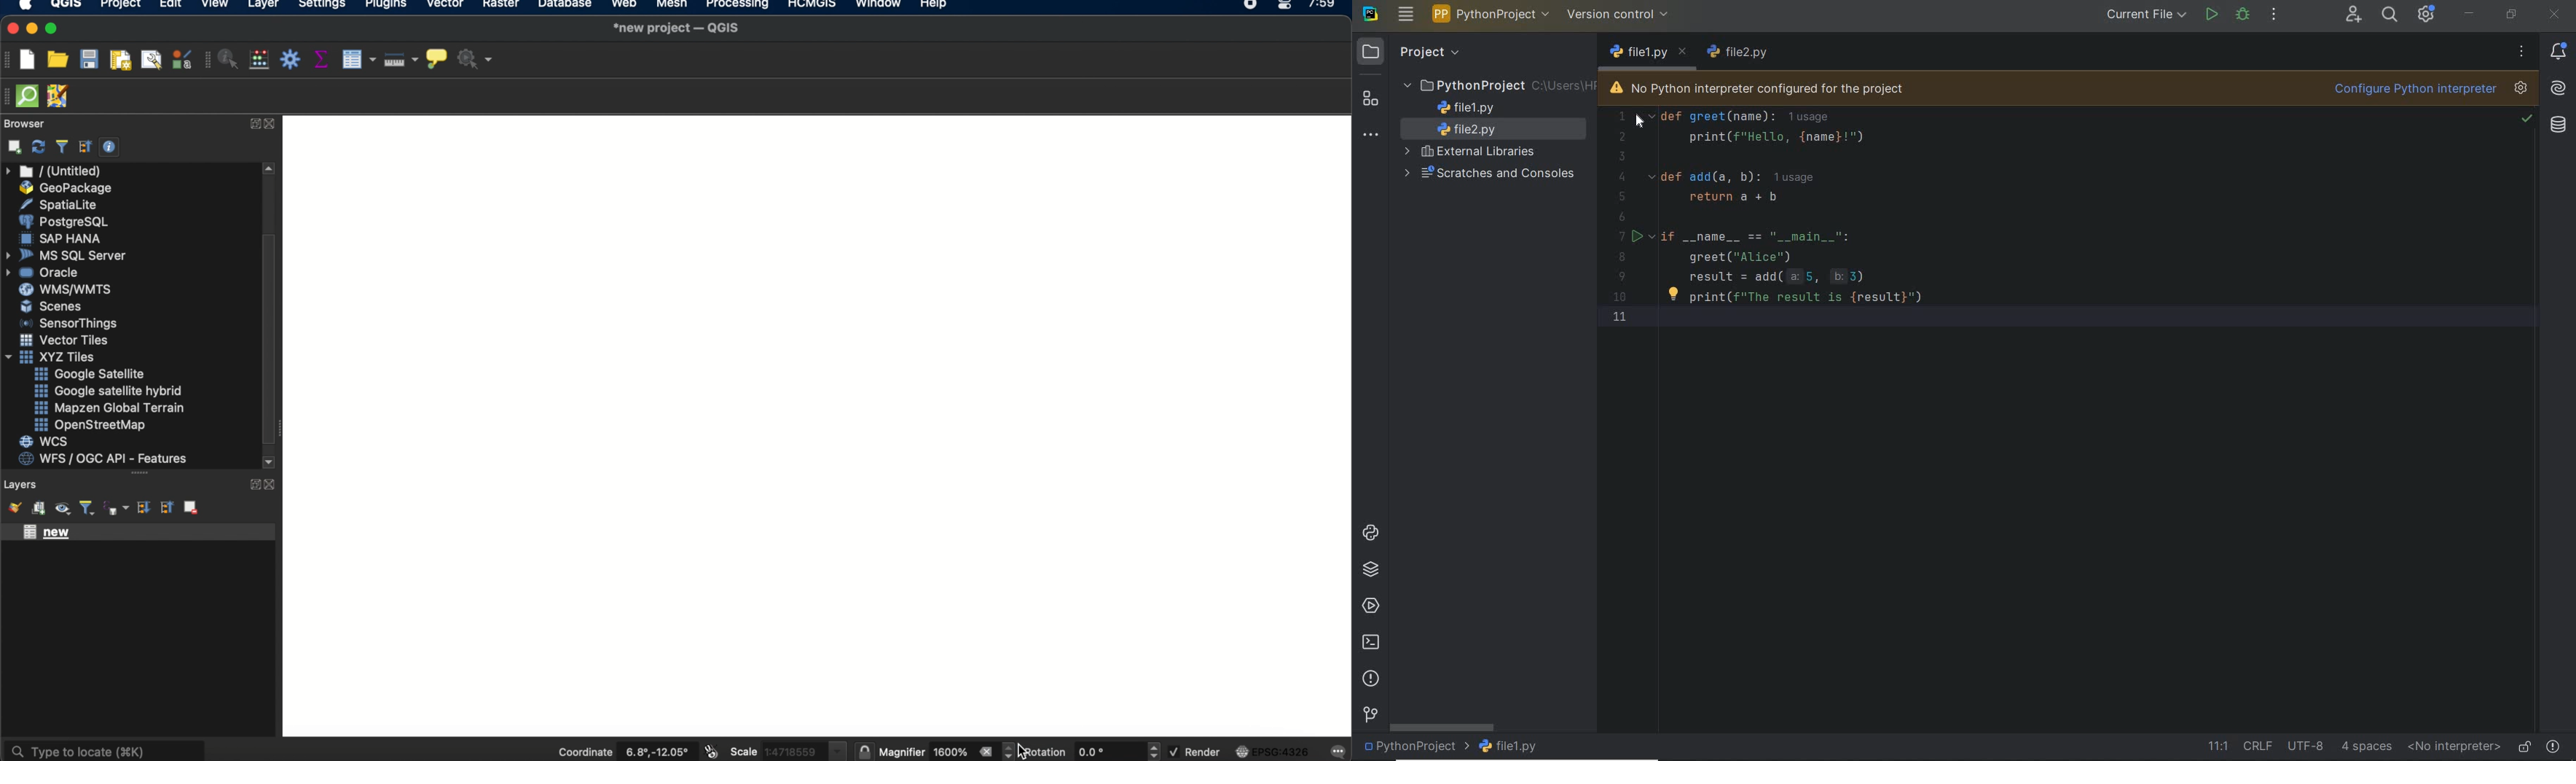  What do you see at coordinates (67, 290) in the screenshot?
I see `was/wmts` at bounding box center [67, 290].